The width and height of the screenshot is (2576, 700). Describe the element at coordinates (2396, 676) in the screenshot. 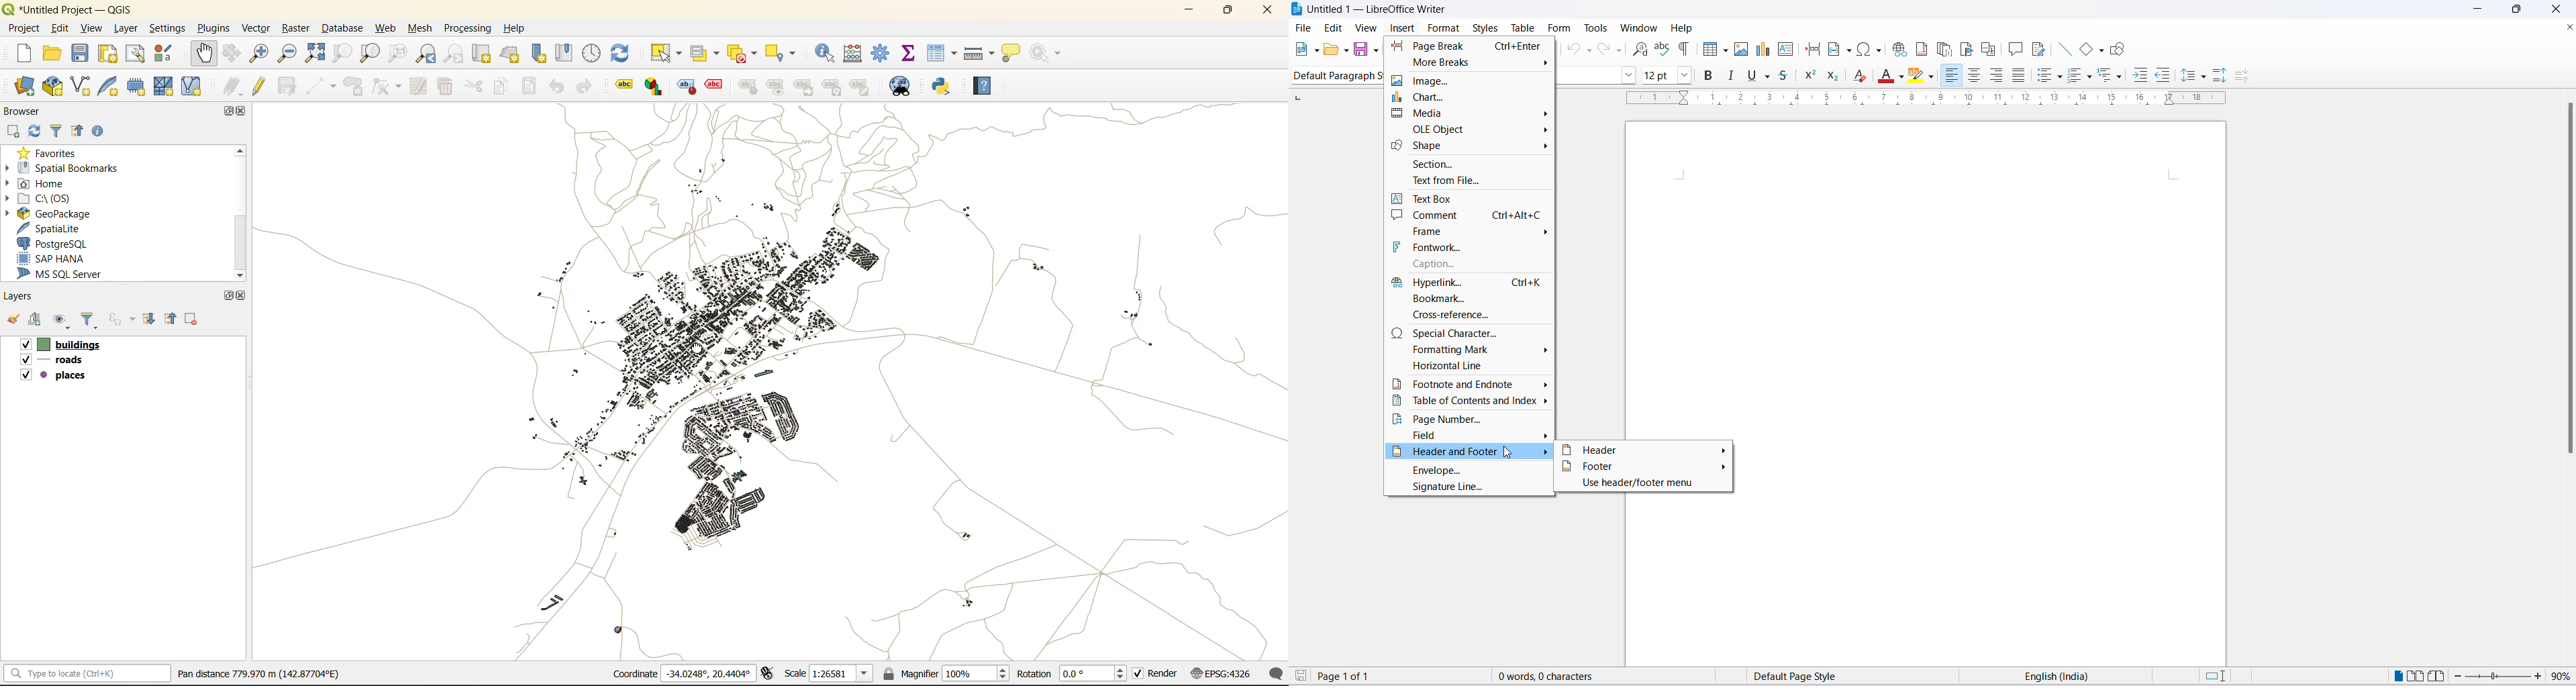

I see `single page view` at that location.